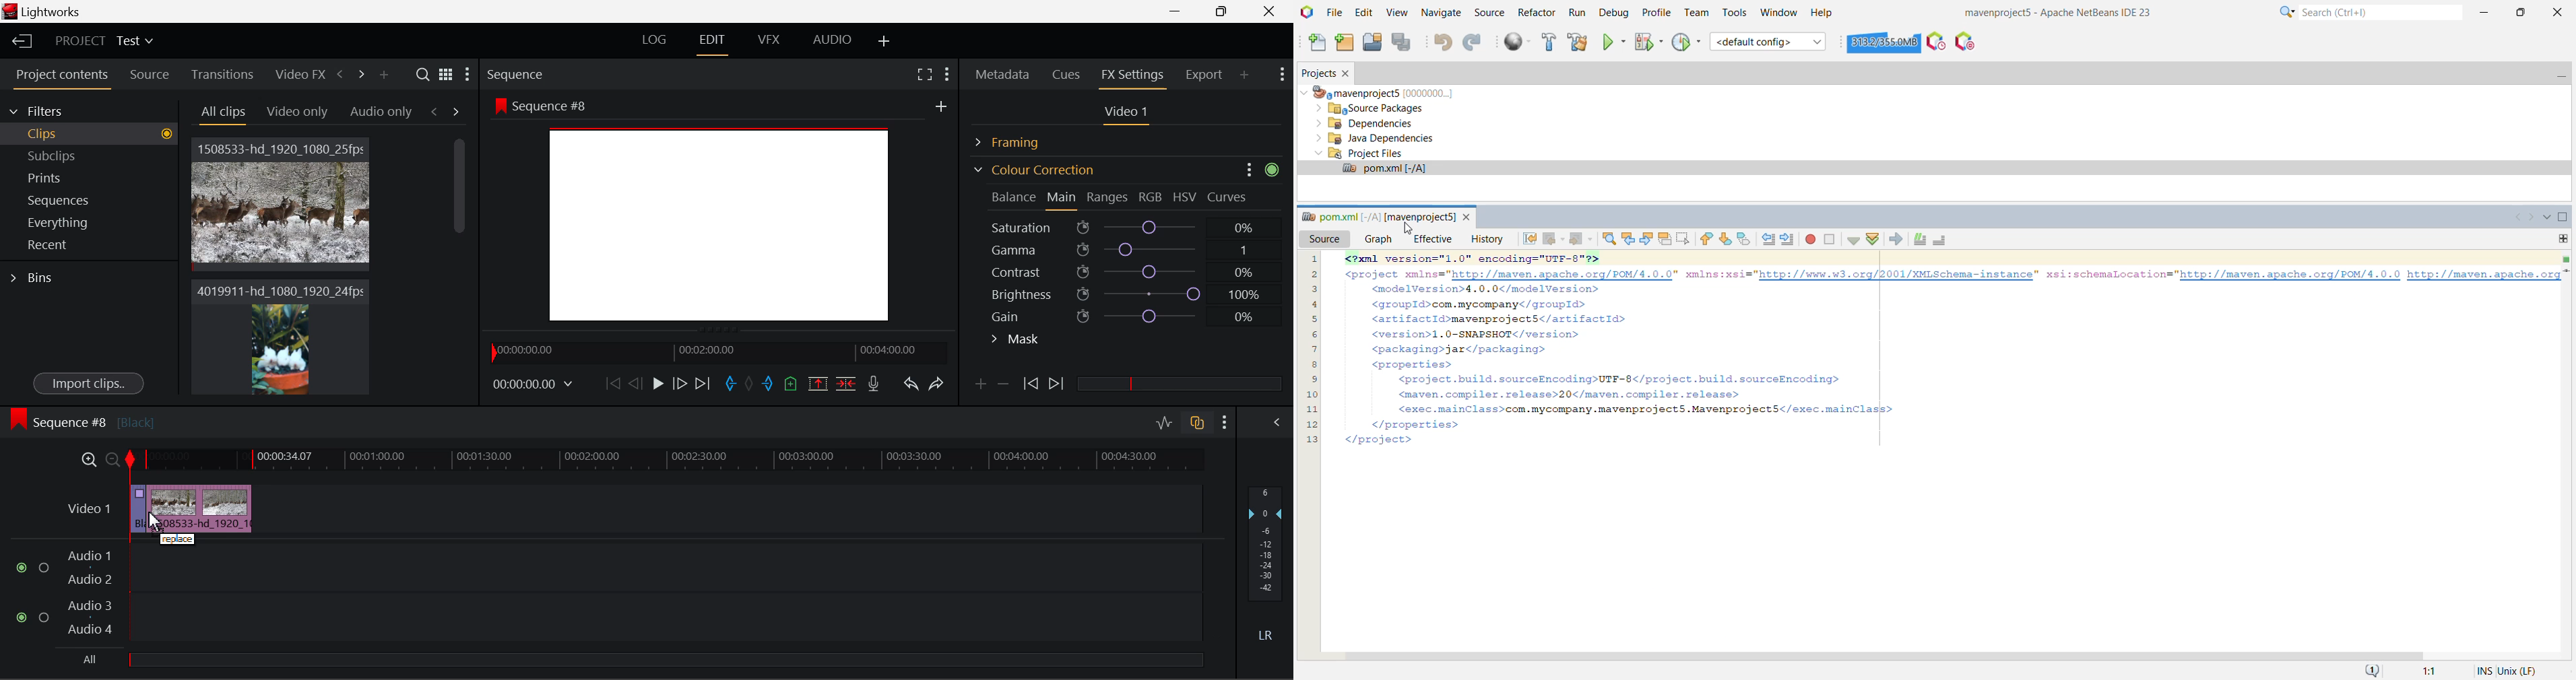 This screenshot has height=700, width=2576. I want to click on Shift Line Left, so click(1768, 240).